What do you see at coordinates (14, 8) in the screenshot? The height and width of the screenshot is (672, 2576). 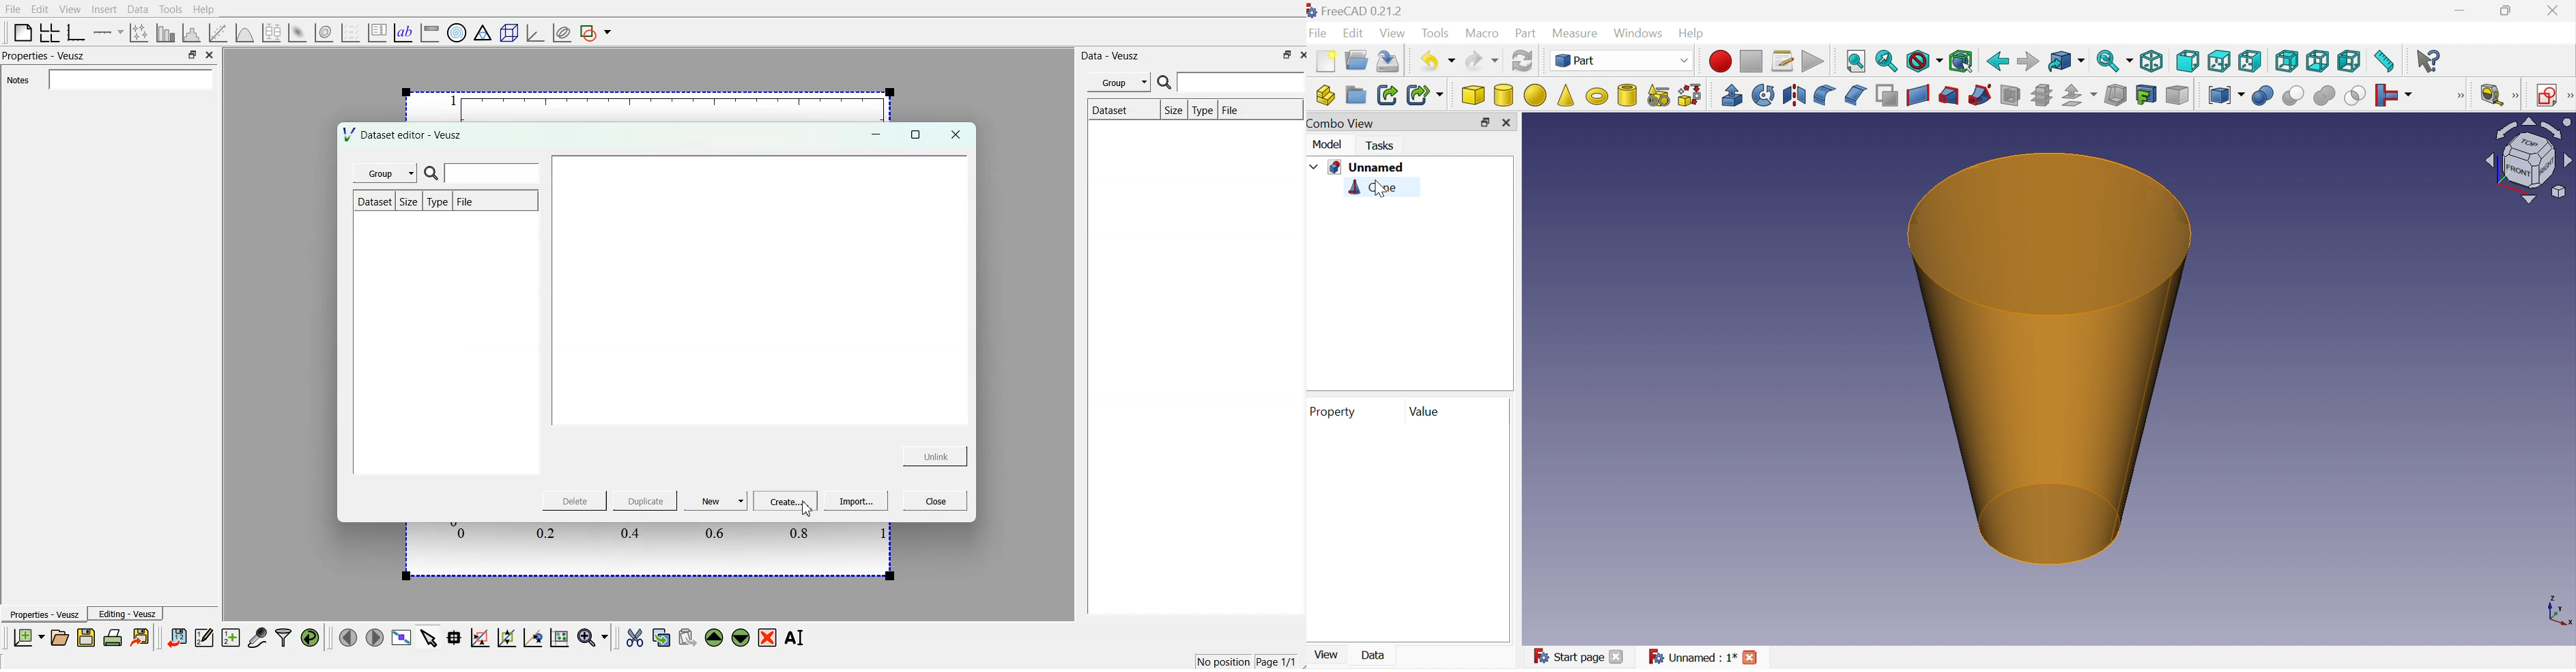 I see `File` at bounding box center [14, 8].